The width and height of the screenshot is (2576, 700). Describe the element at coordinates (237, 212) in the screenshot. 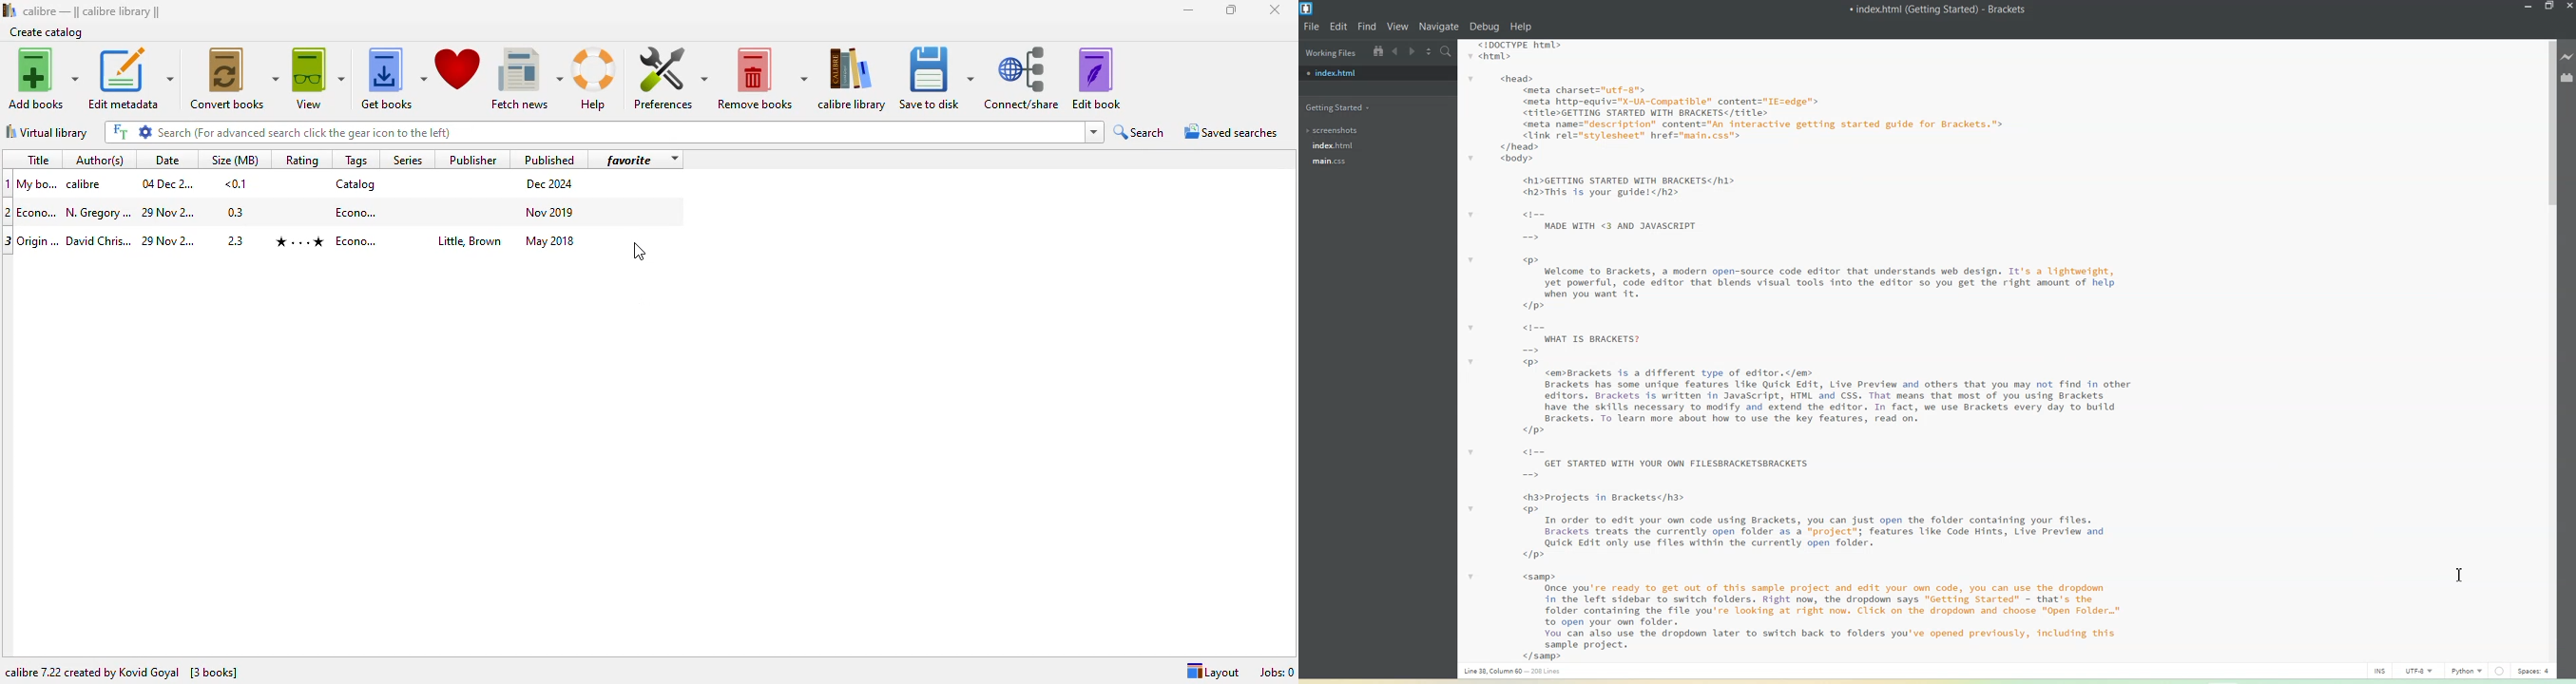

I see `size` at that location.